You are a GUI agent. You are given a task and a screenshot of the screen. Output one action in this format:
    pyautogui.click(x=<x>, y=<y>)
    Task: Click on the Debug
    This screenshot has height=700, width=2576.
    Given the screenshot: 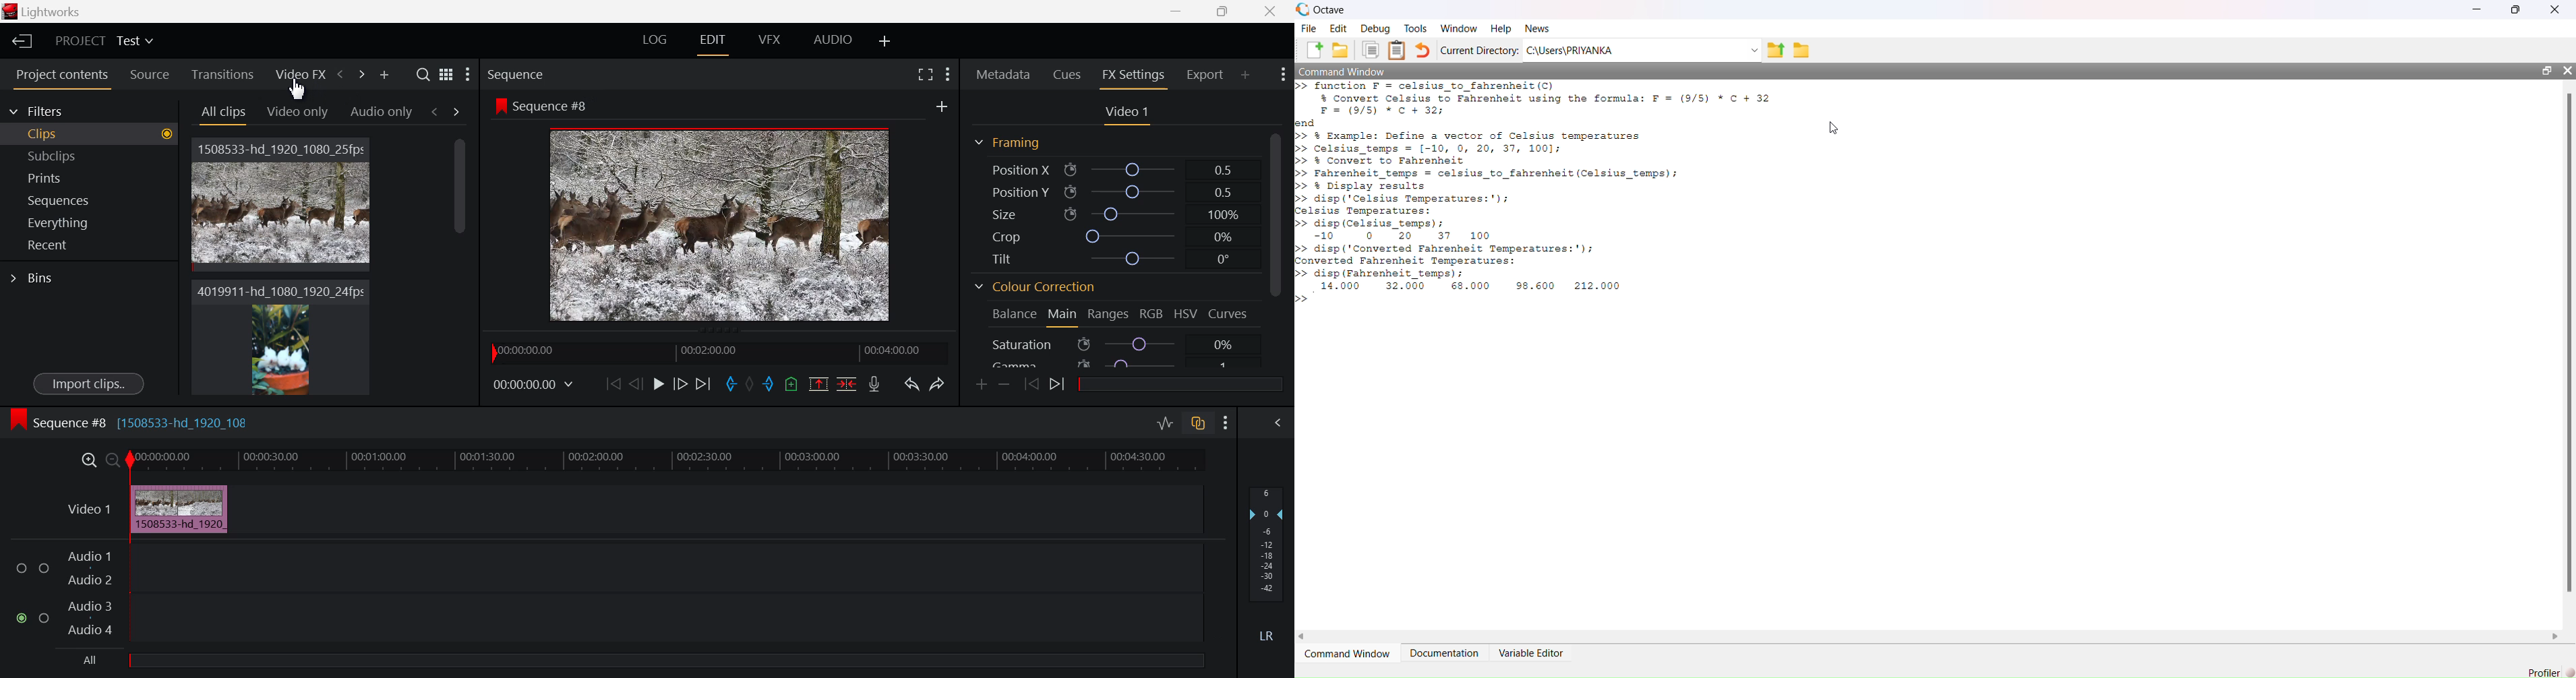 What is the action you would take?
    pyautogui.click(x=1377, y=28)
    